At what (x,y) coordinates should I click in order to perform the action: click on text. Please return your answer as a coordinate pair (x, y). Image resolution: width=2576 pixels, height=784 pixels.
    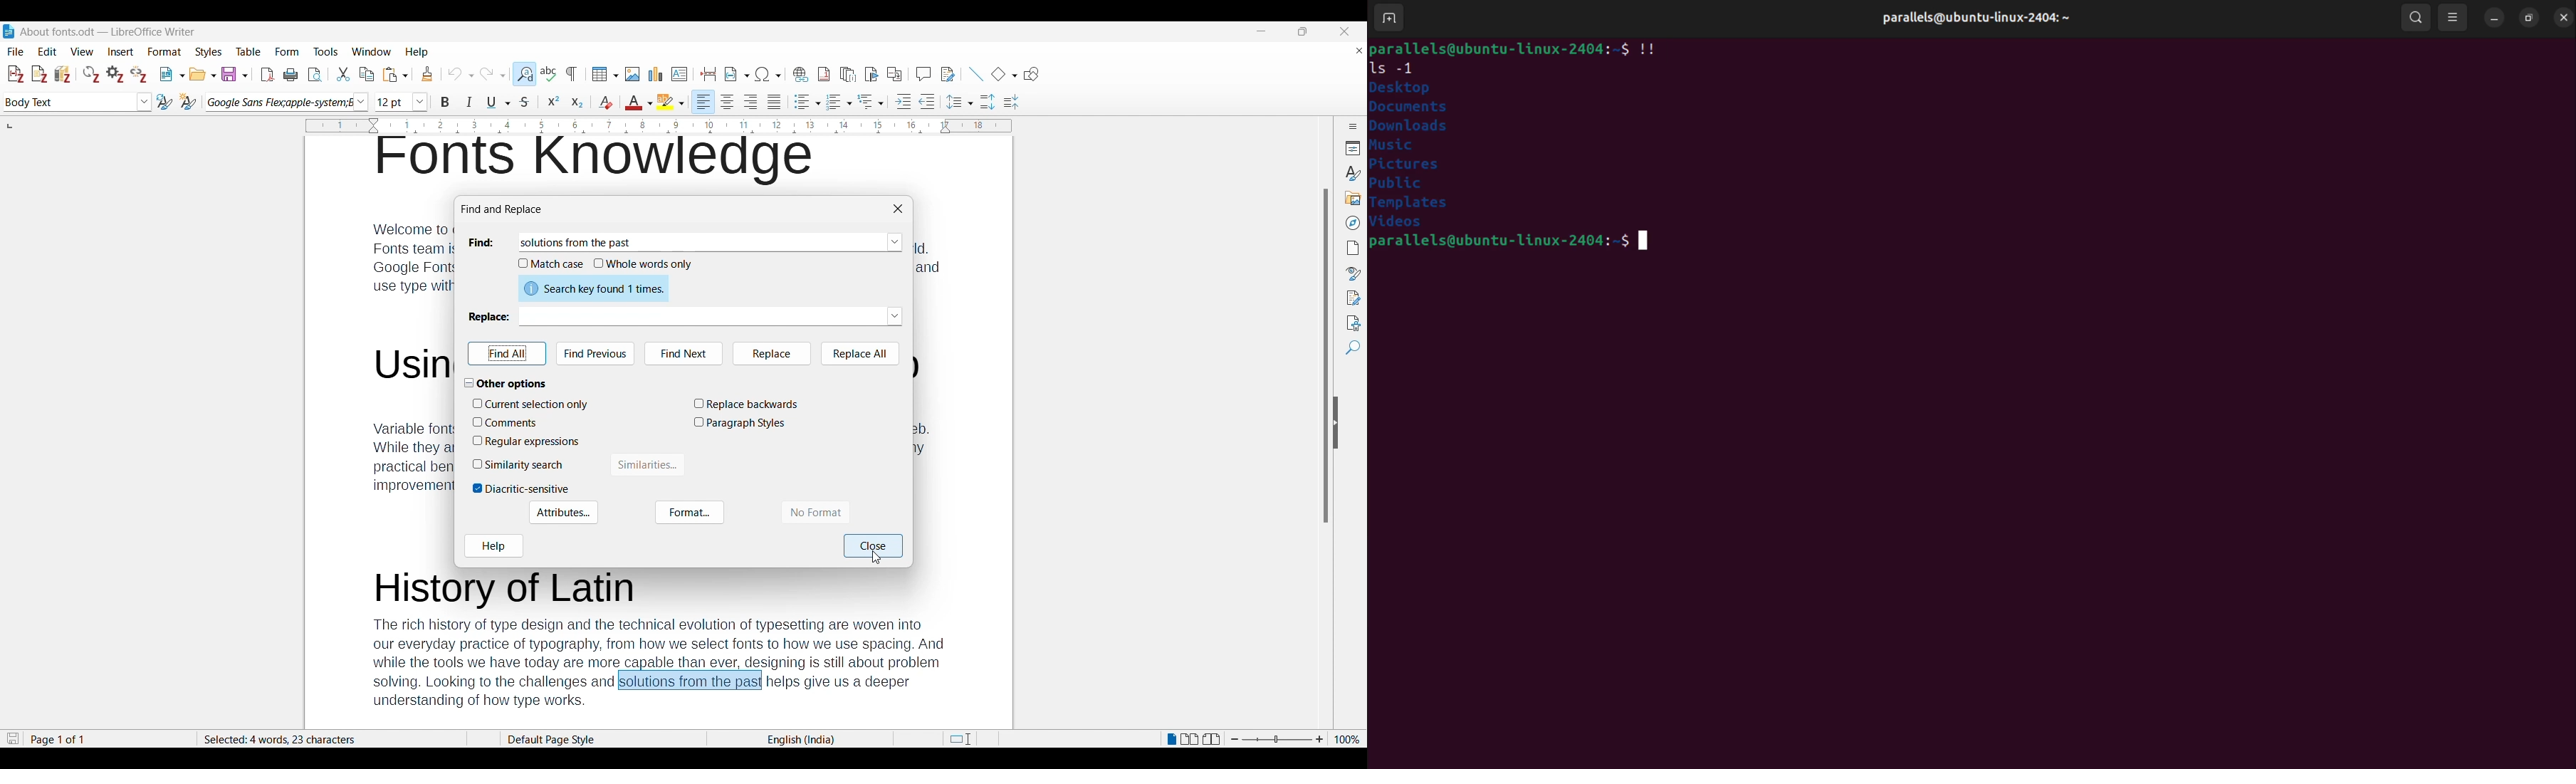
    Looking at the image, I should click on (411, 392).